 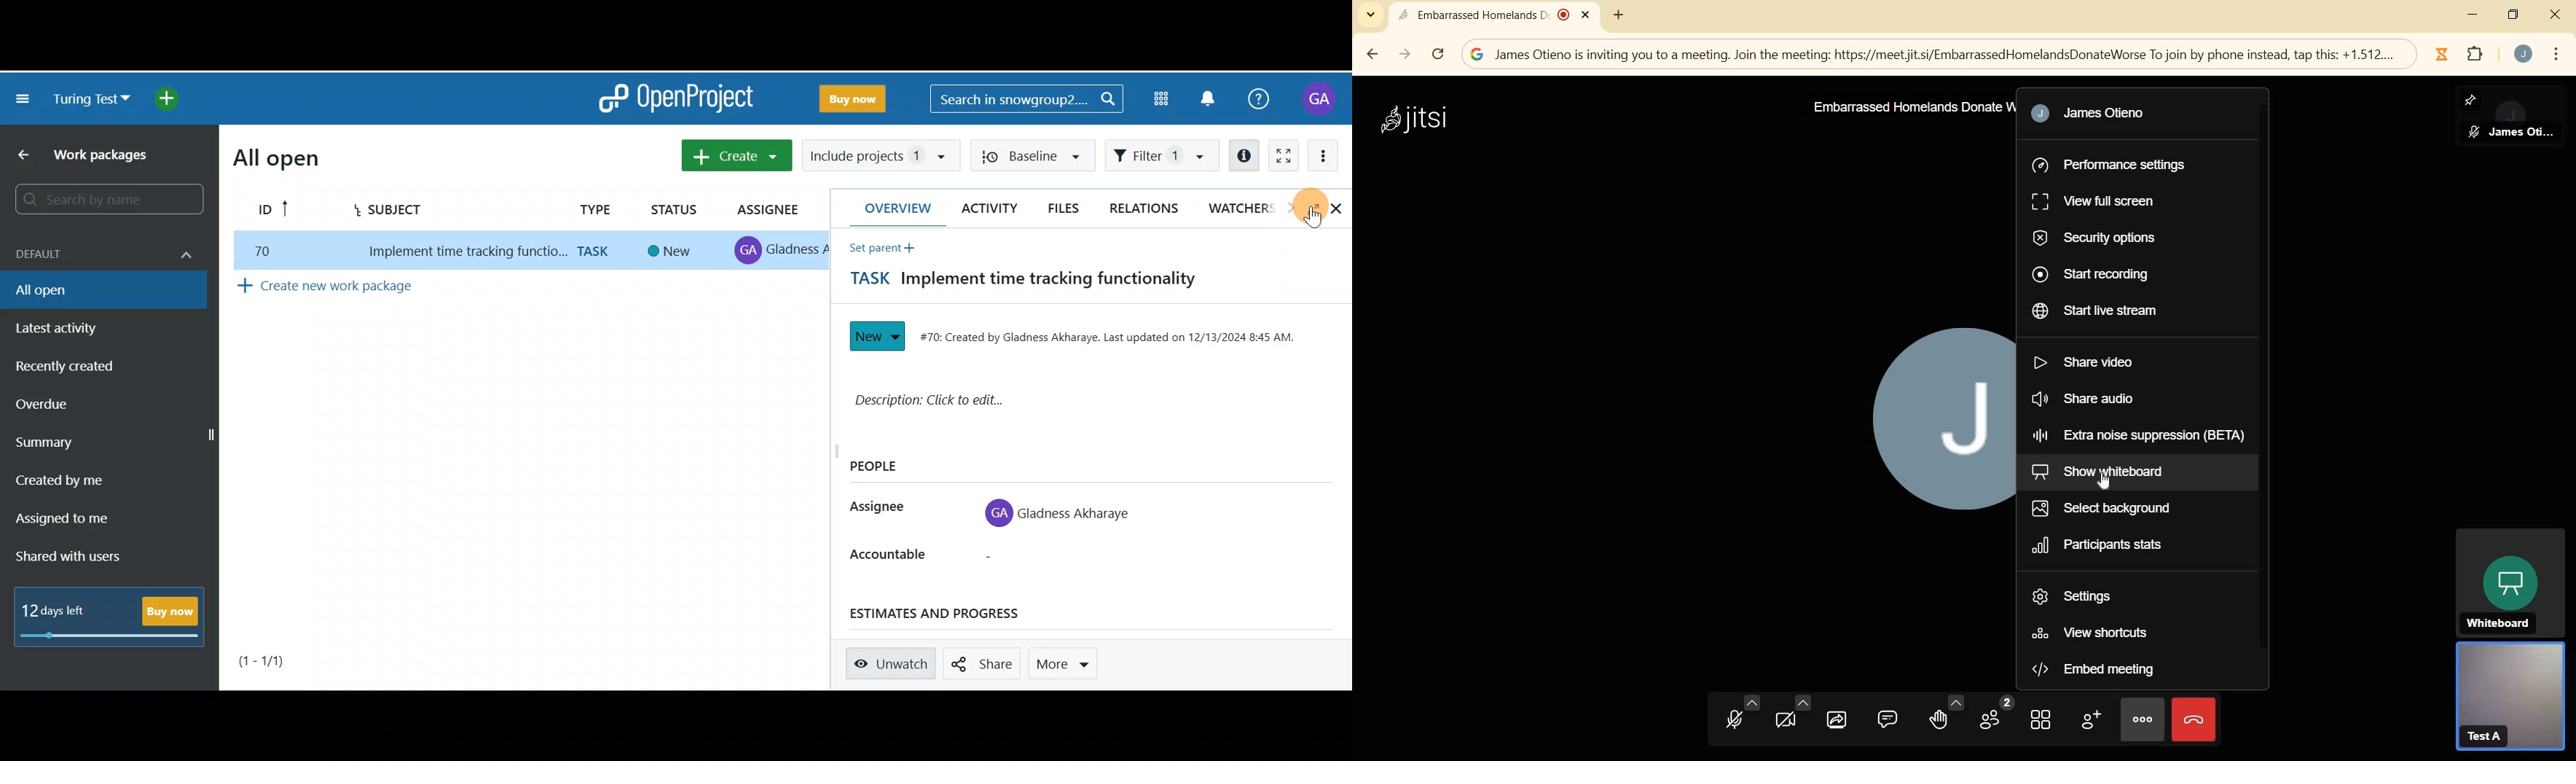 What do you see at coordinates (1791, 714) in the screenshot?
I see `camera` at bounding box center [1791, 714].